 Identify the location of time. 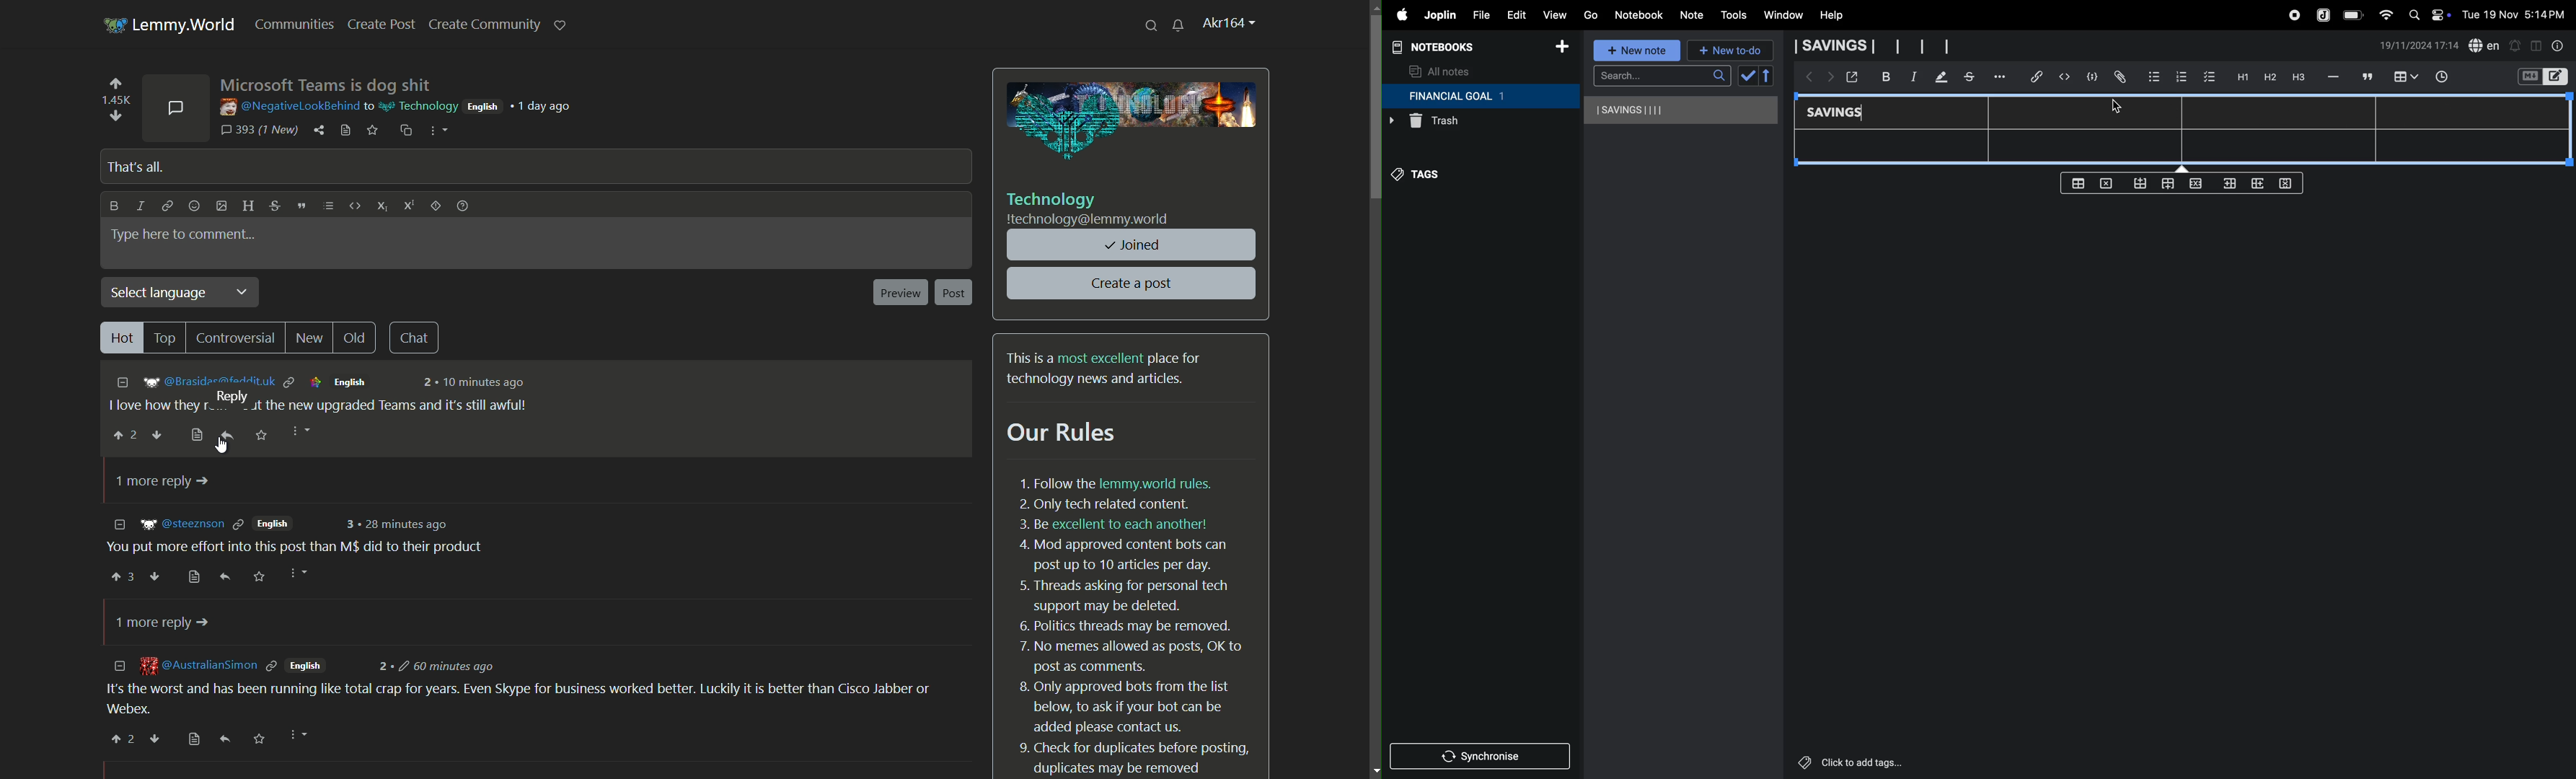
(2448, 78).